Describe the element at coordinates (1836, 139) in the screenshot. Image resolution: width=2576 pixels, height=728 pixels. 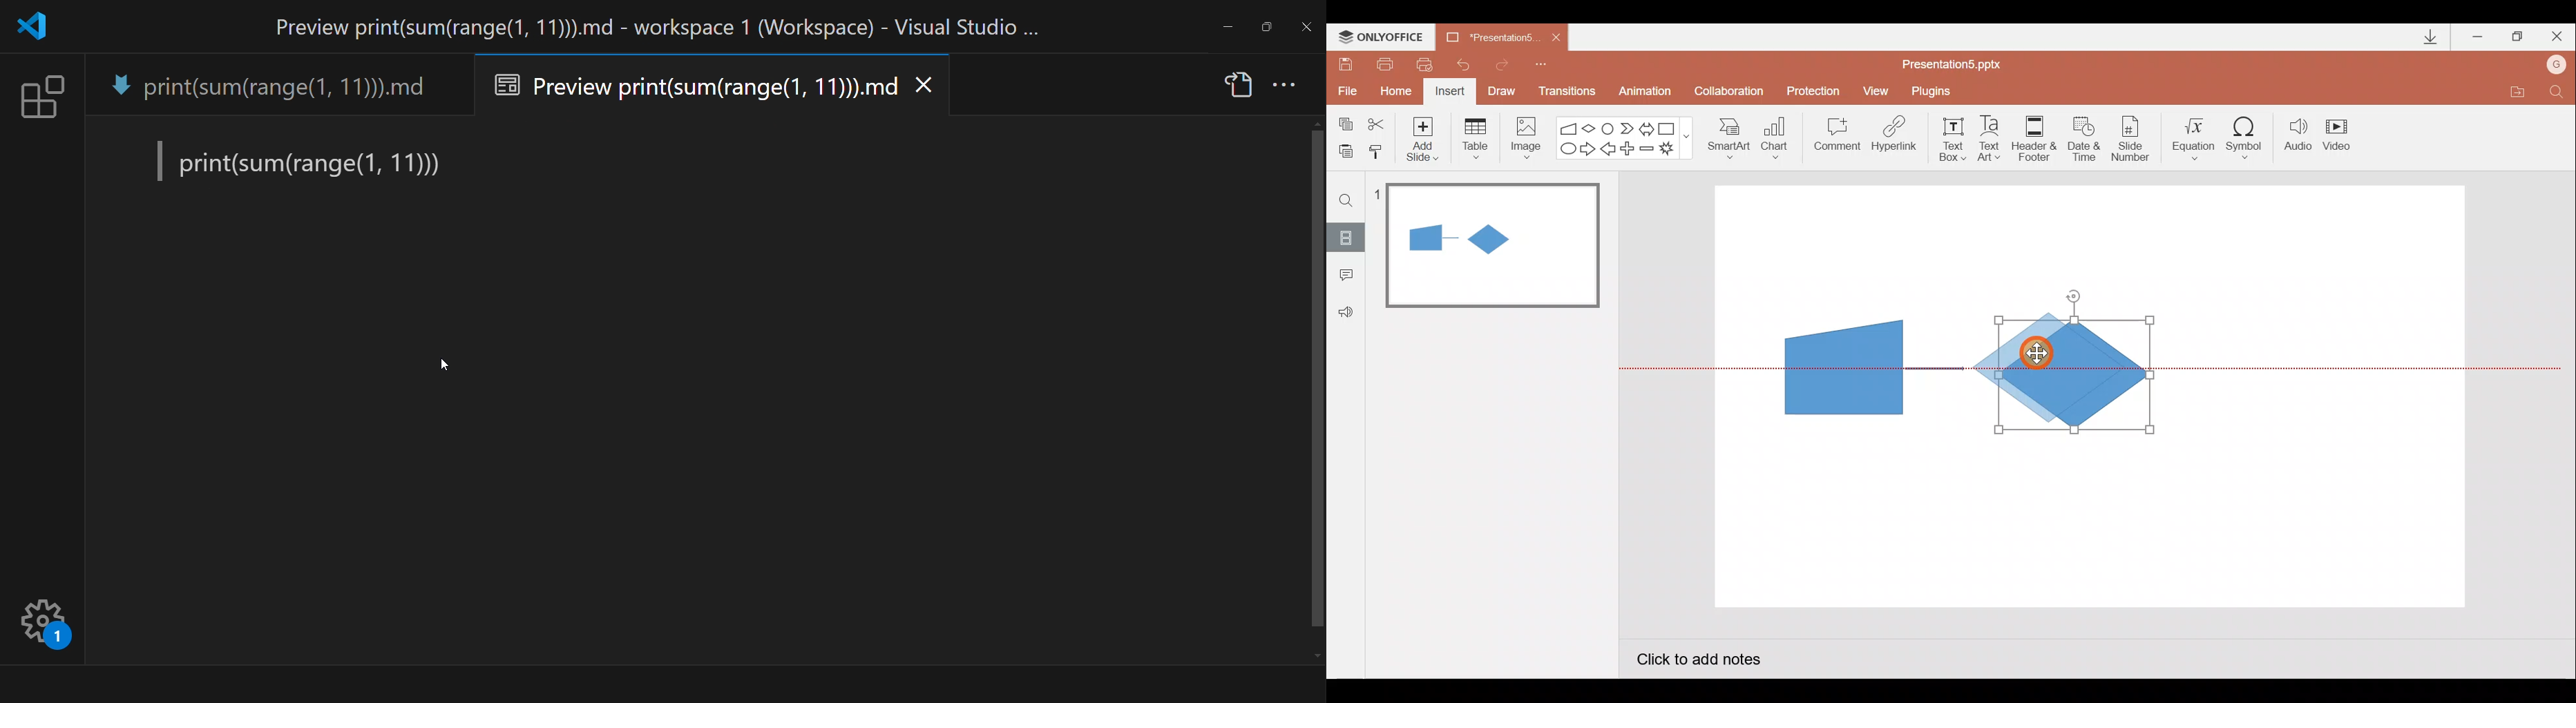
I see `Comment` at that location.